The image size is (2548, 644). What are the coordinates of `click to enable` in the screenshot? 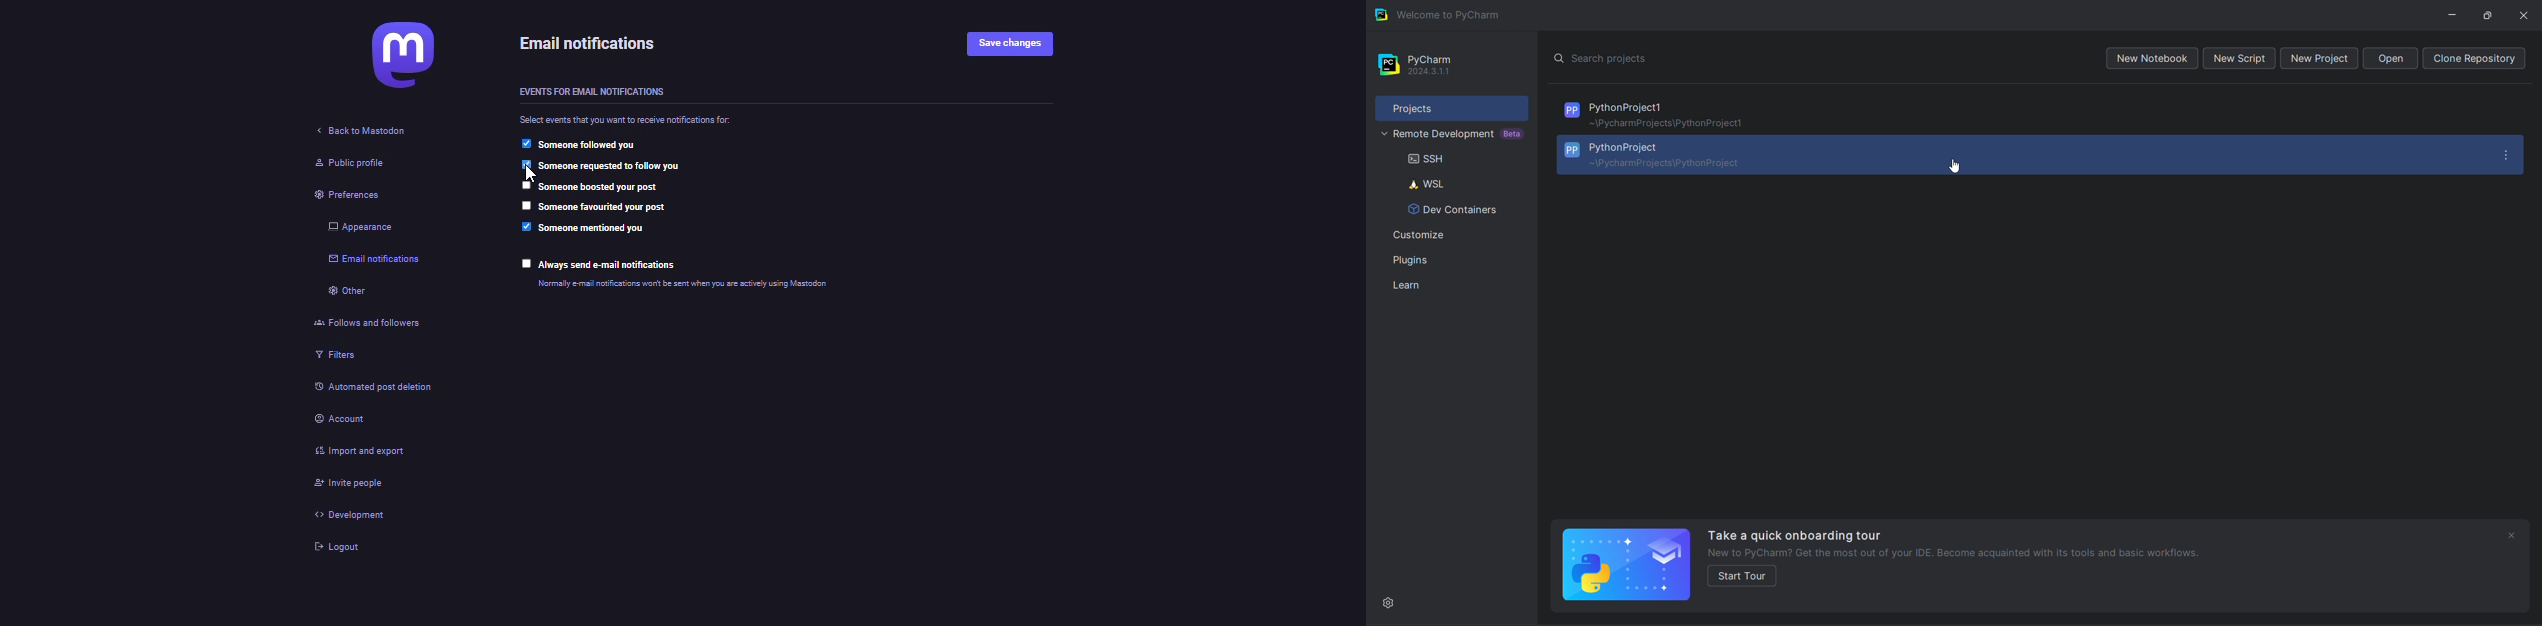 It's located at (525, 207).